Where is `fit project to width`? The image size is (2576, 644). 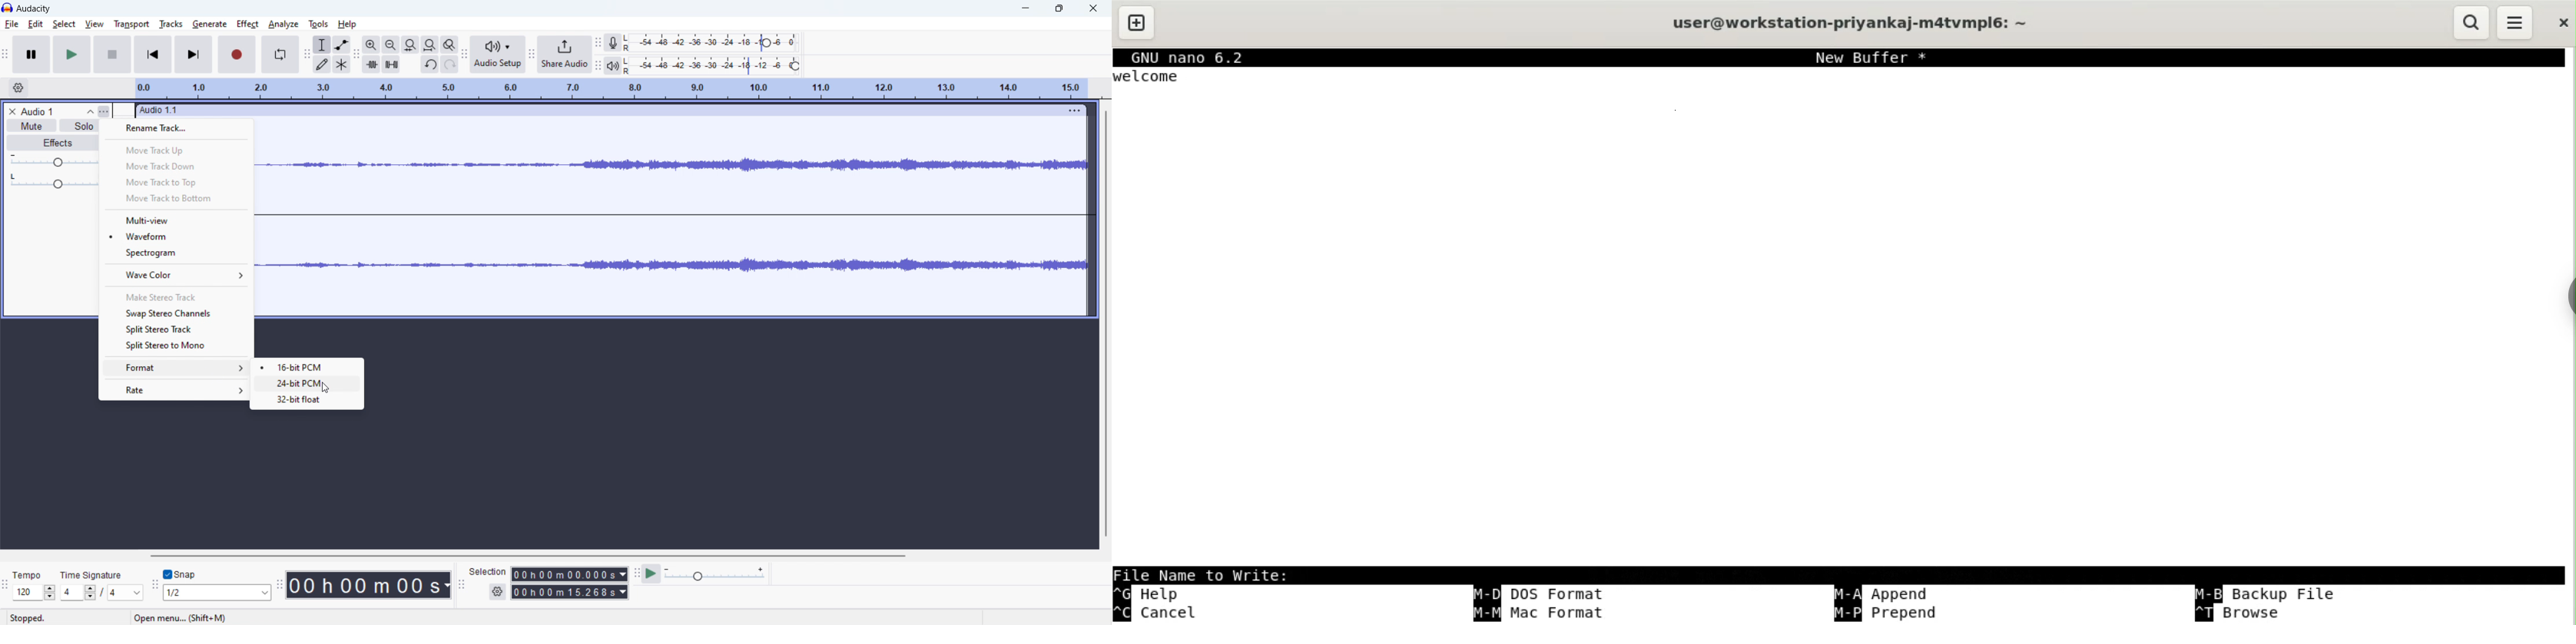 fit project to width is located at coordinates (430, 45).